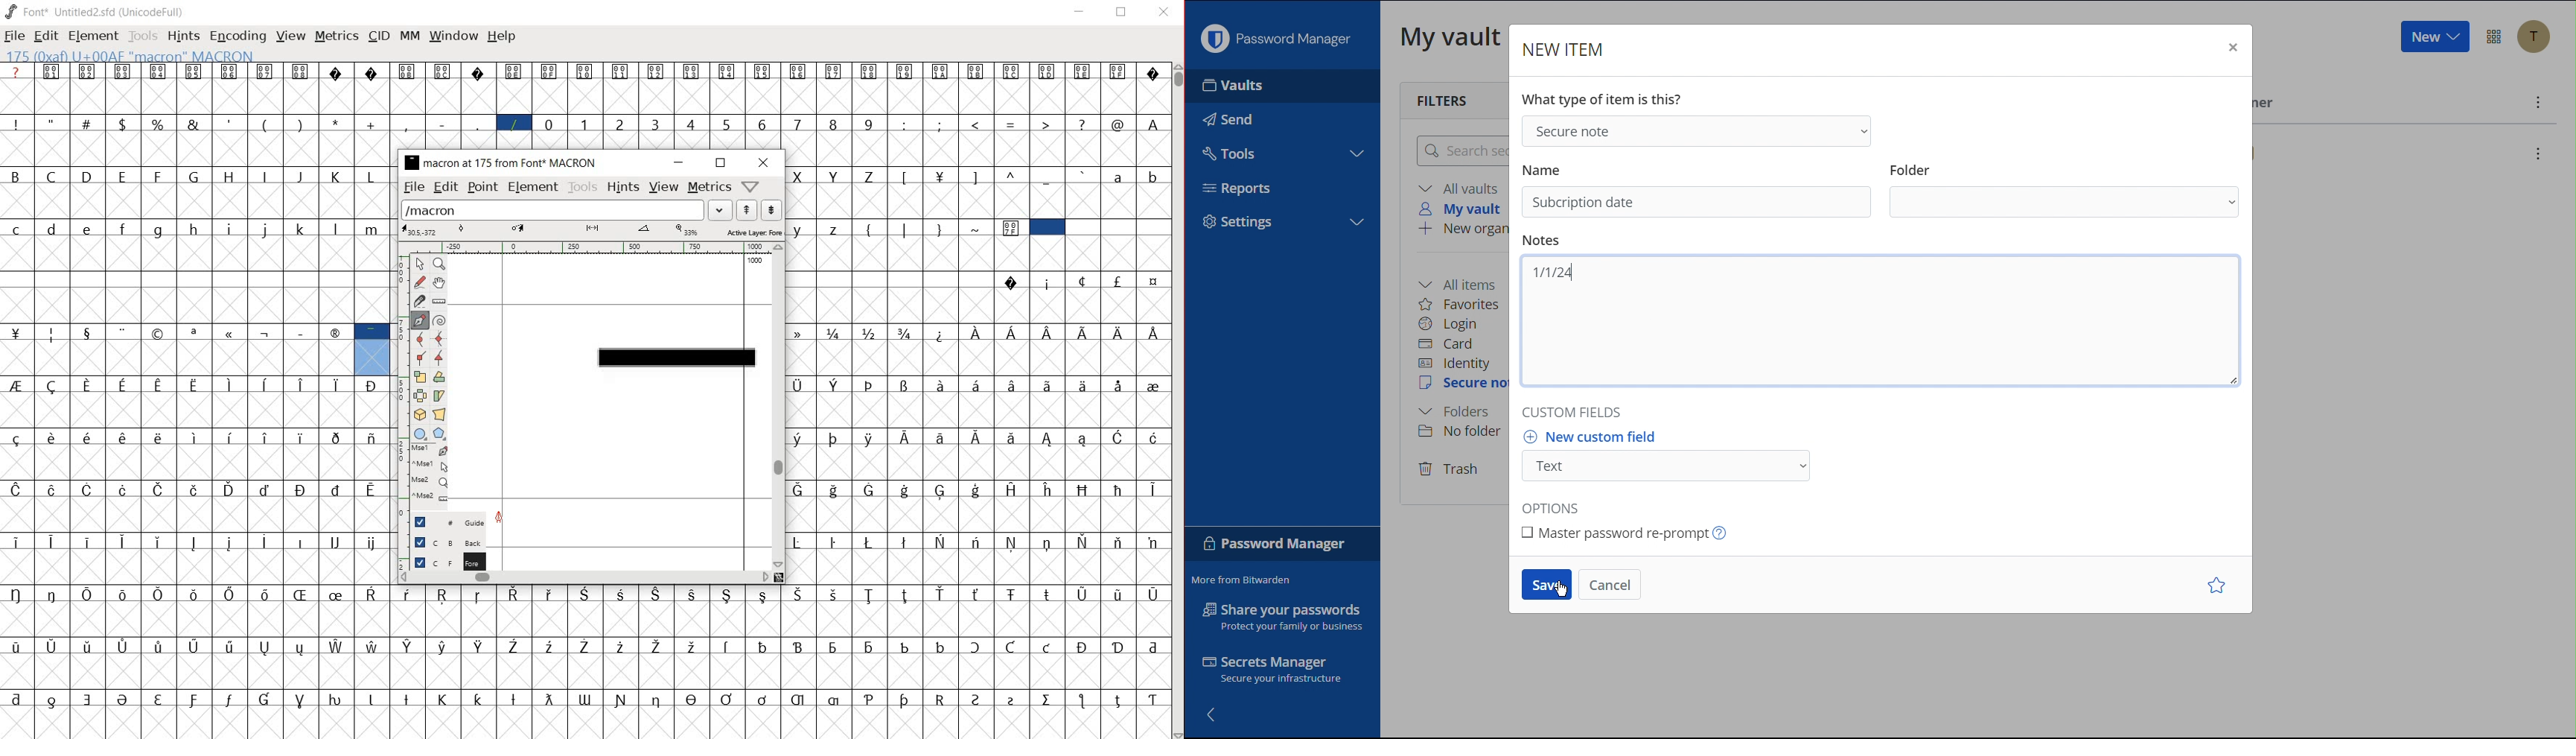 This screenshot has height=756, width=2576. What do you see at coordinates (976, 176) in the screenshot?
I see `]` at bounding box center [976, 176].